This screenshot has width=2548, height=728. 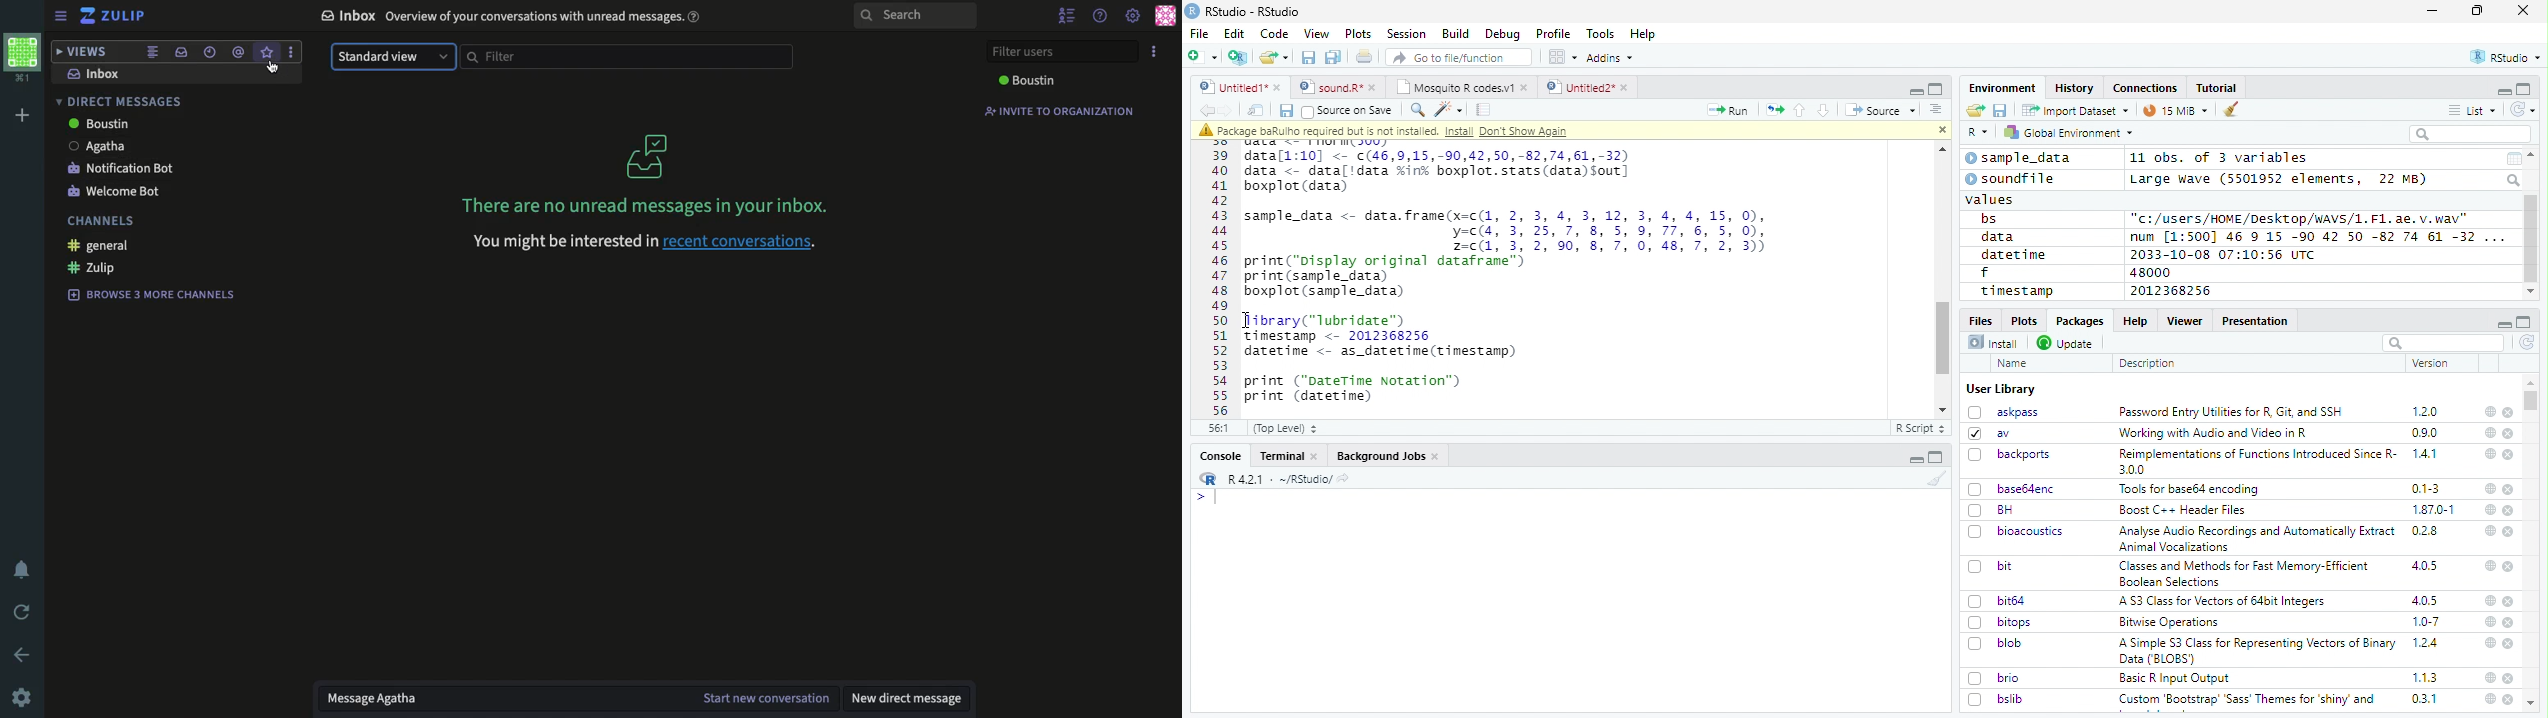 I want to click on sidebar, so click(x=59, y=16).